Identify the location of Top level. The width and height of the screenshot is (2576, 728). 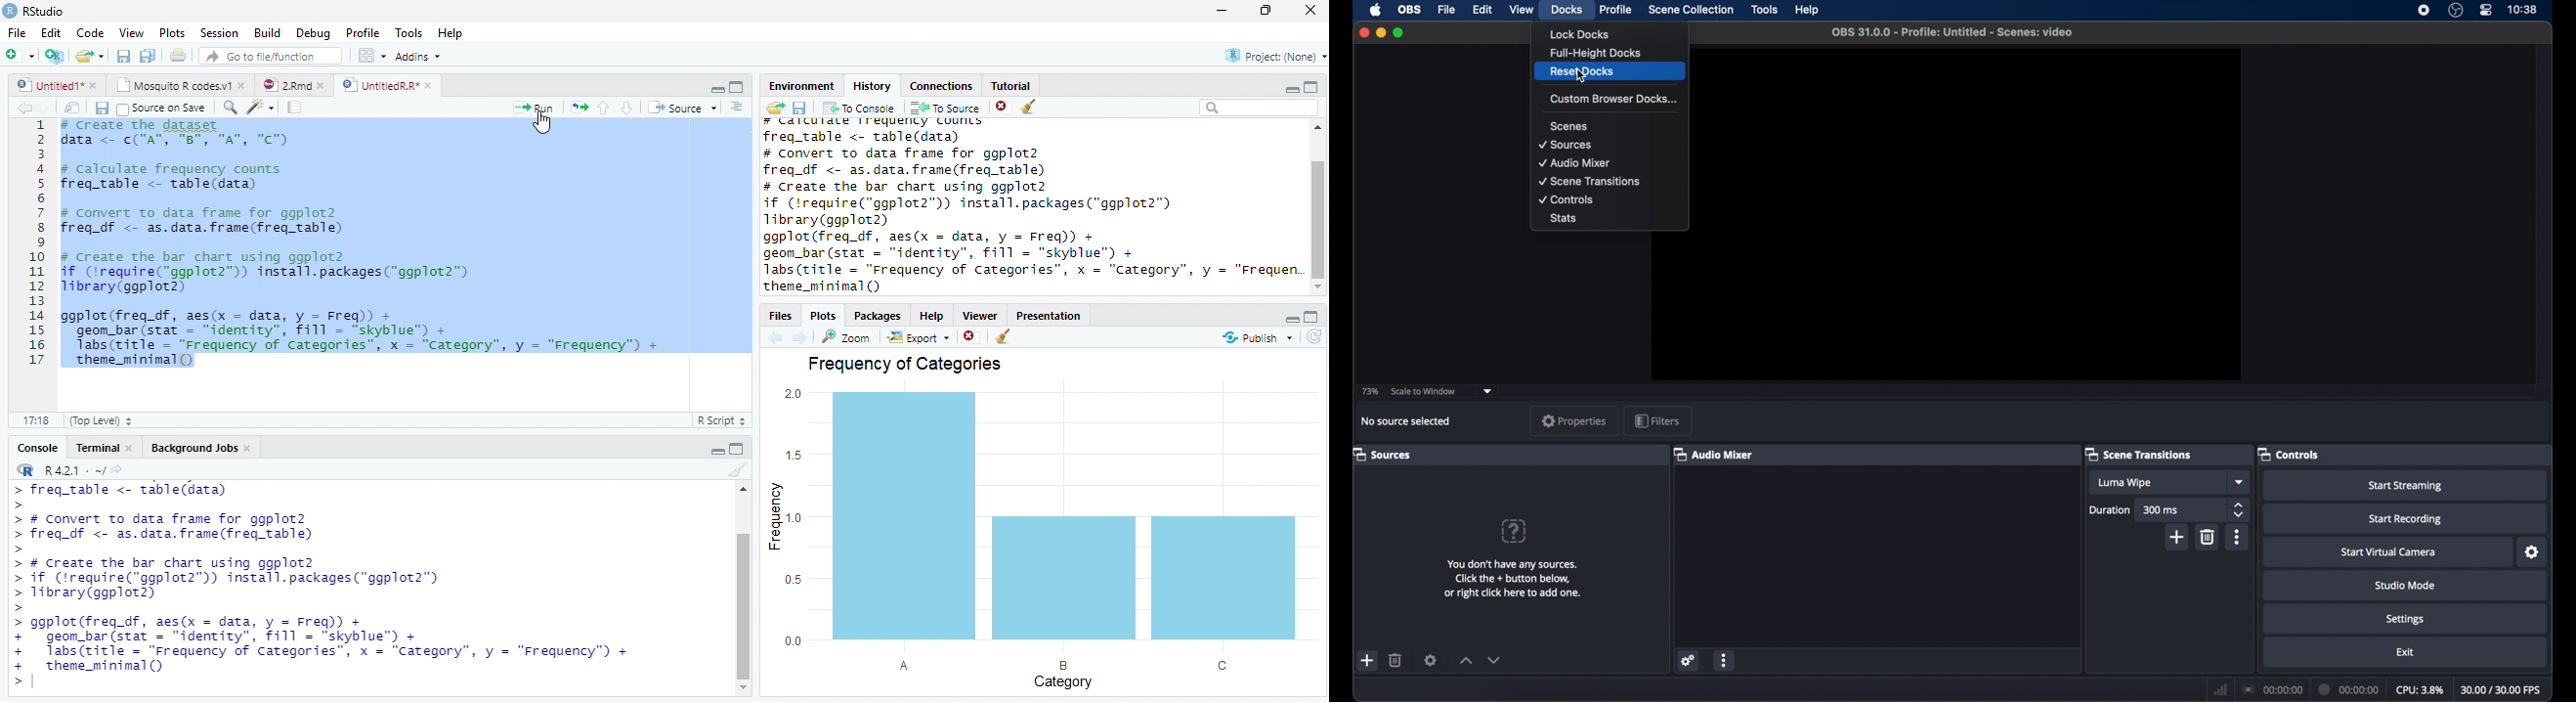
(97, 421).